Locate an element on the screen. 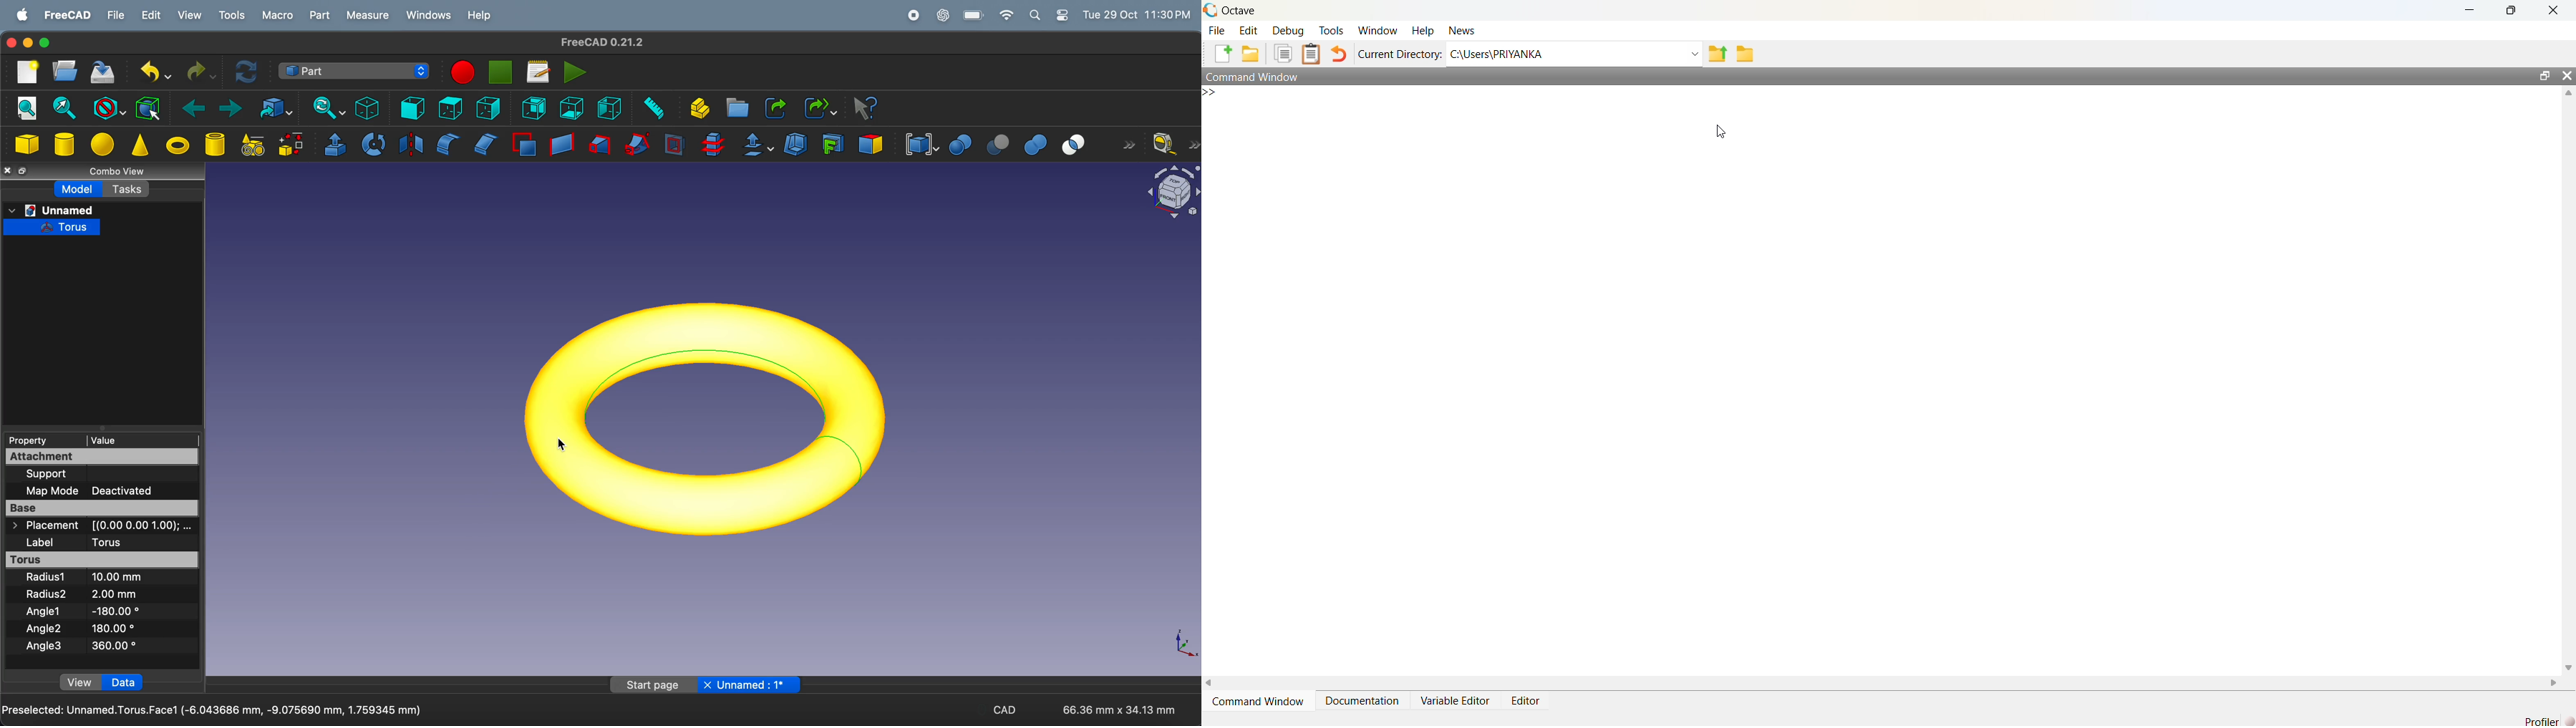 This screenshot has width=2576, height=728. sweep is located at coordinates (637, 143).